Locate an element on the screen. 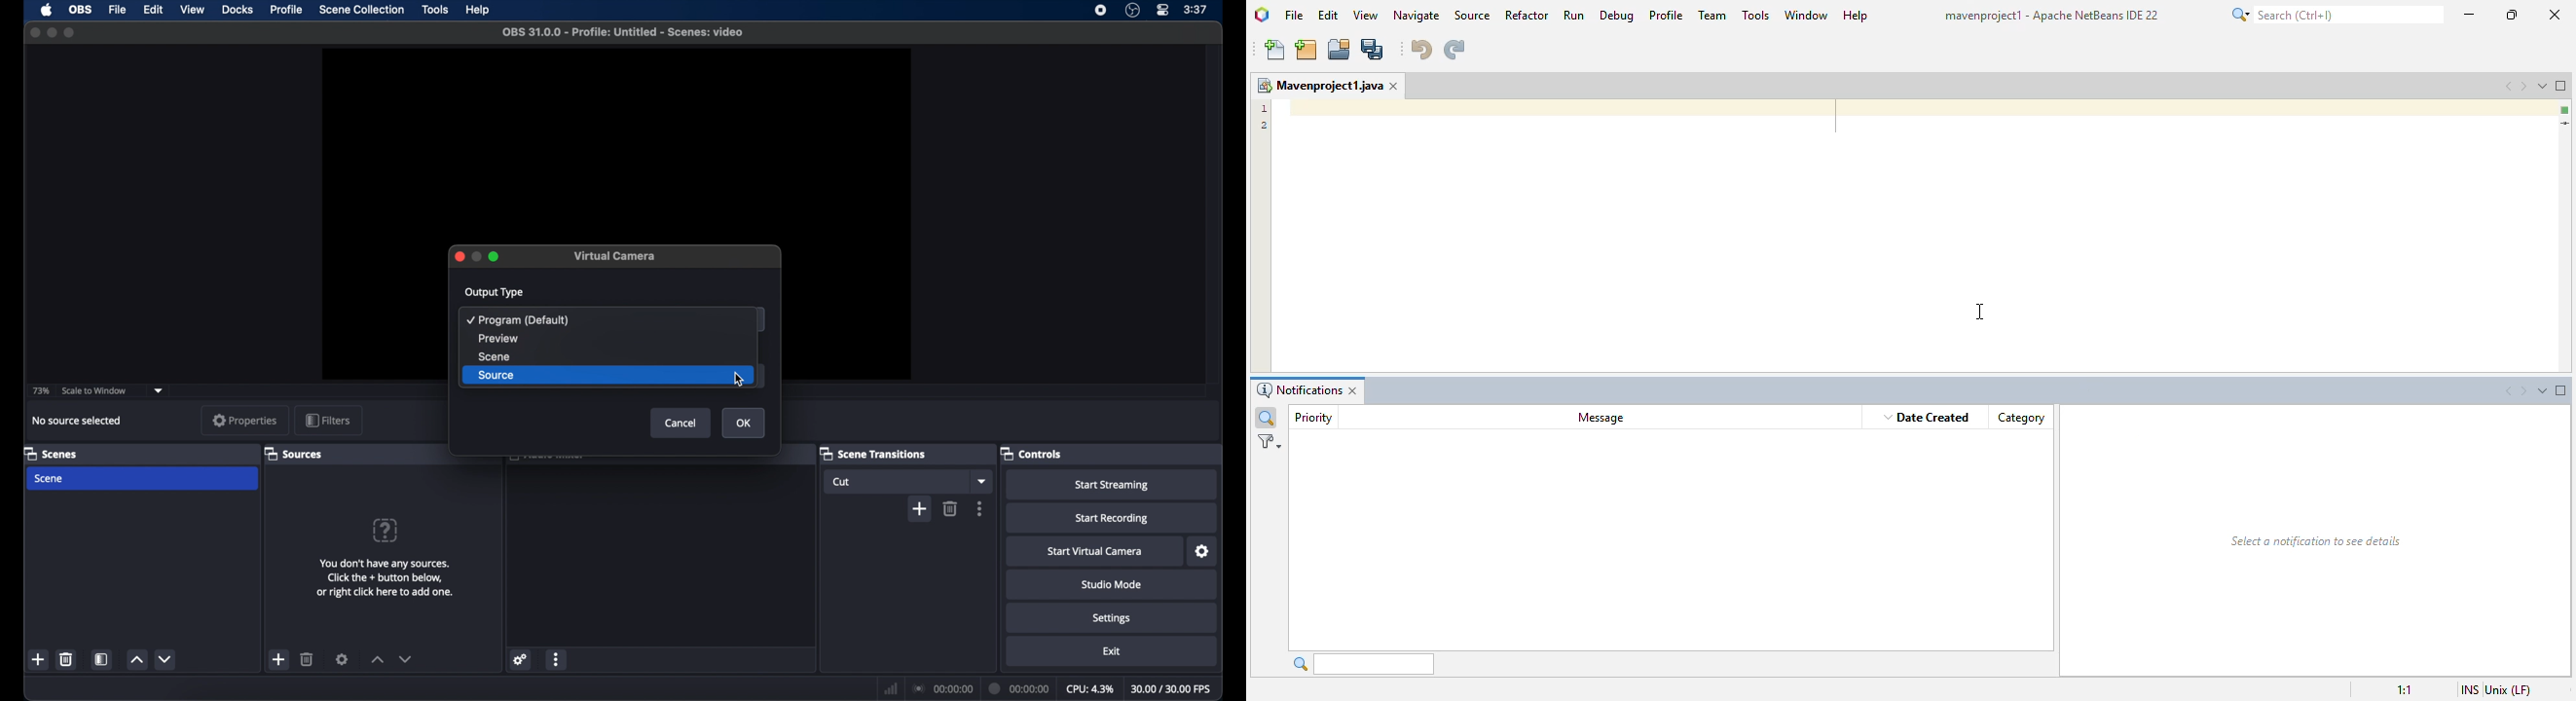 Image resolution: width=2576 pixels, height=728 pixels. apple icon is located at coordinates (47, 10).